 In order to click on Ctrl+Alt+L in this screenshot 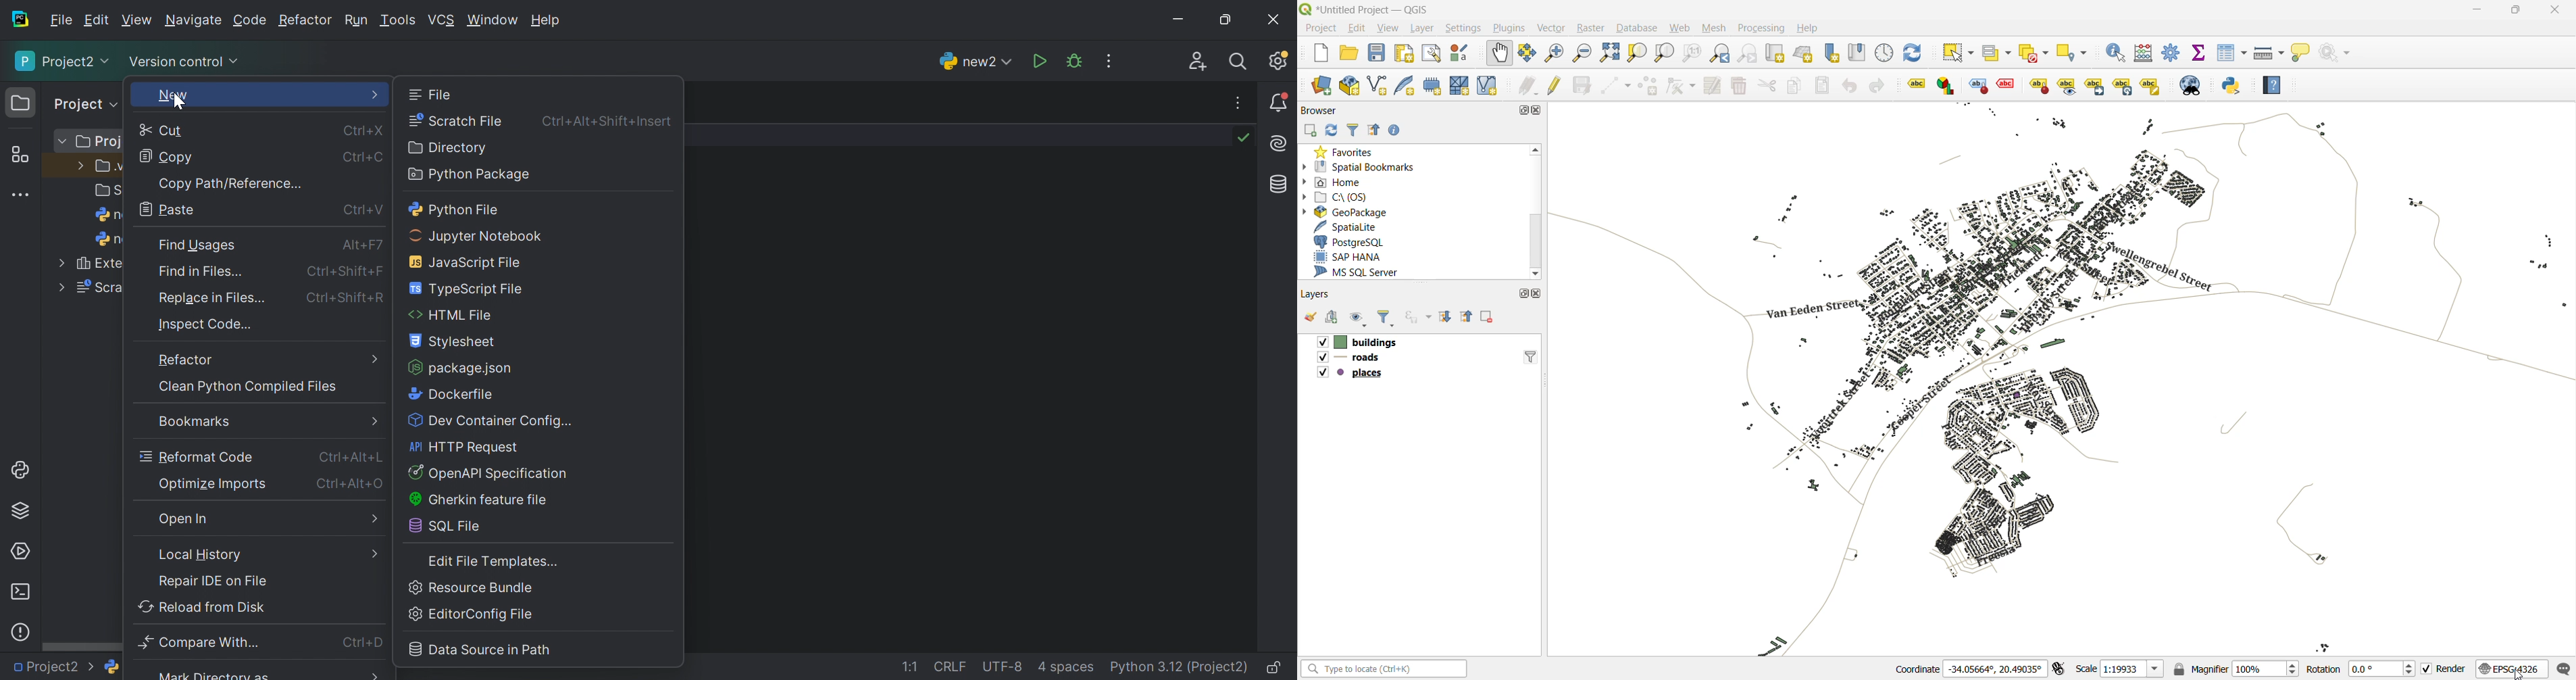, I will do `click(351, 458)`.